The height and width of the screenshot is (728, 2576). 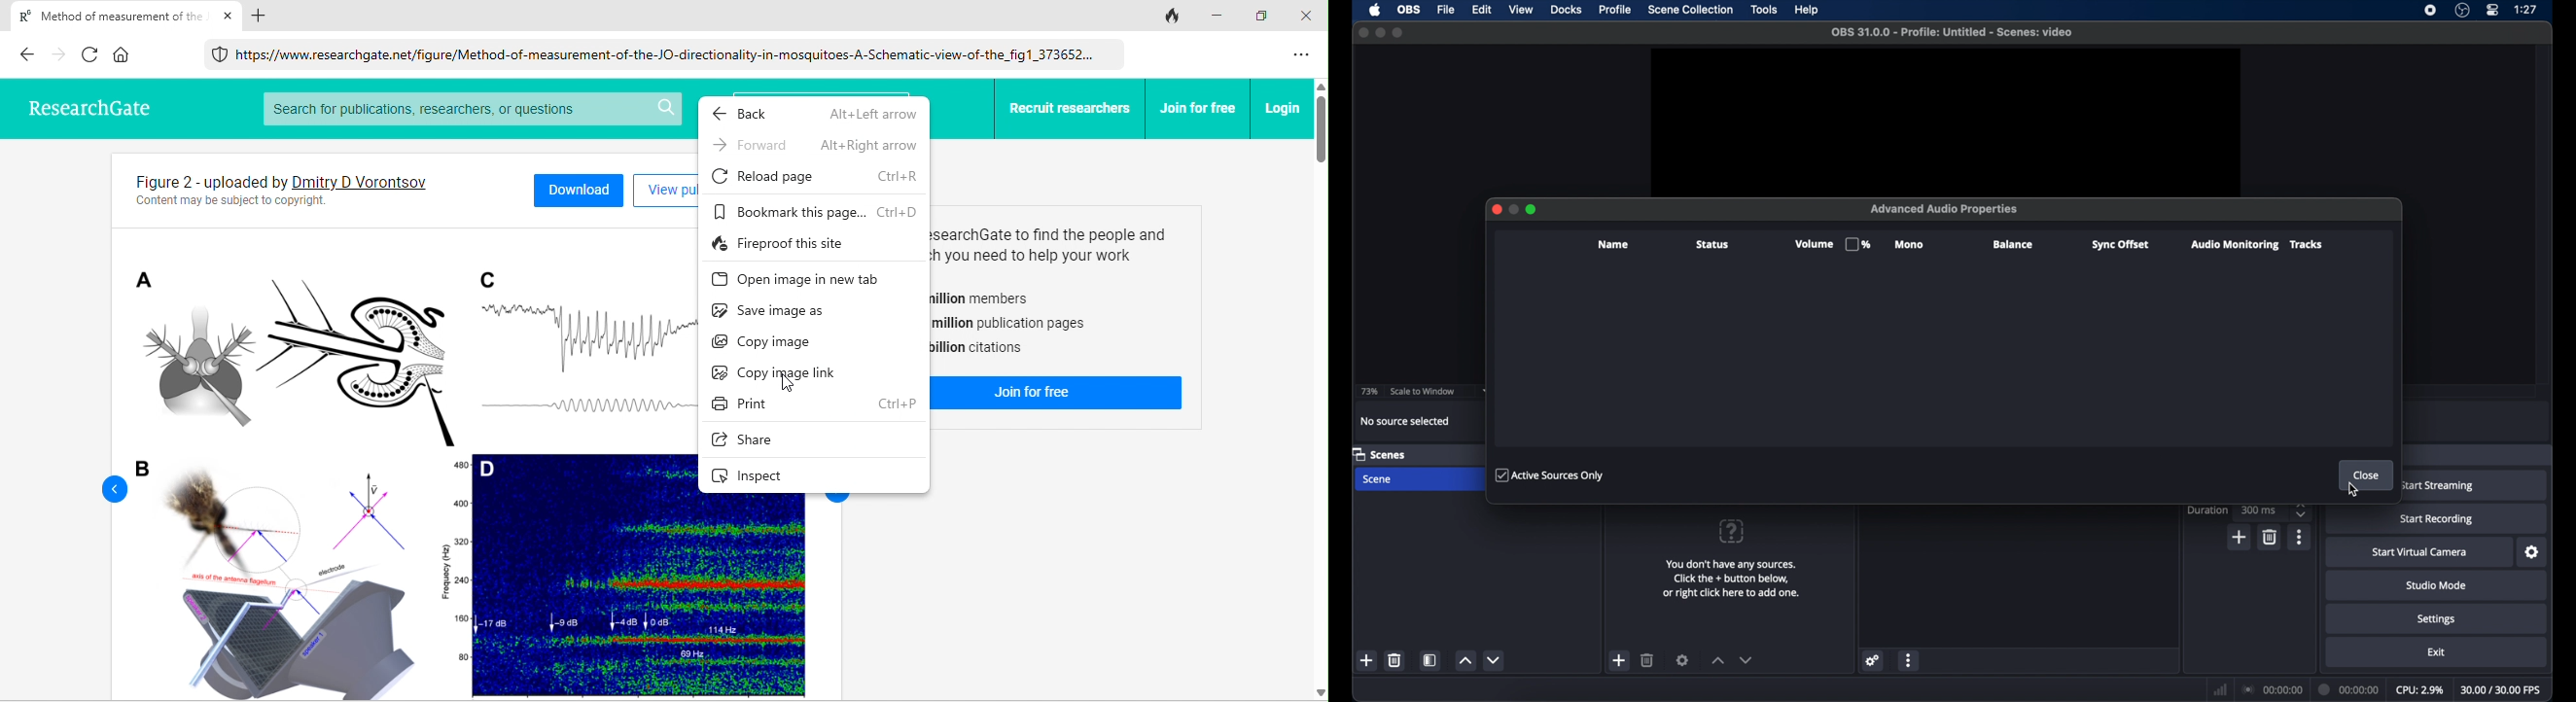 What do you see at coordinates (2439, 520) in the screenshot?
I see `start recording` at bounding box center [2439, 520].